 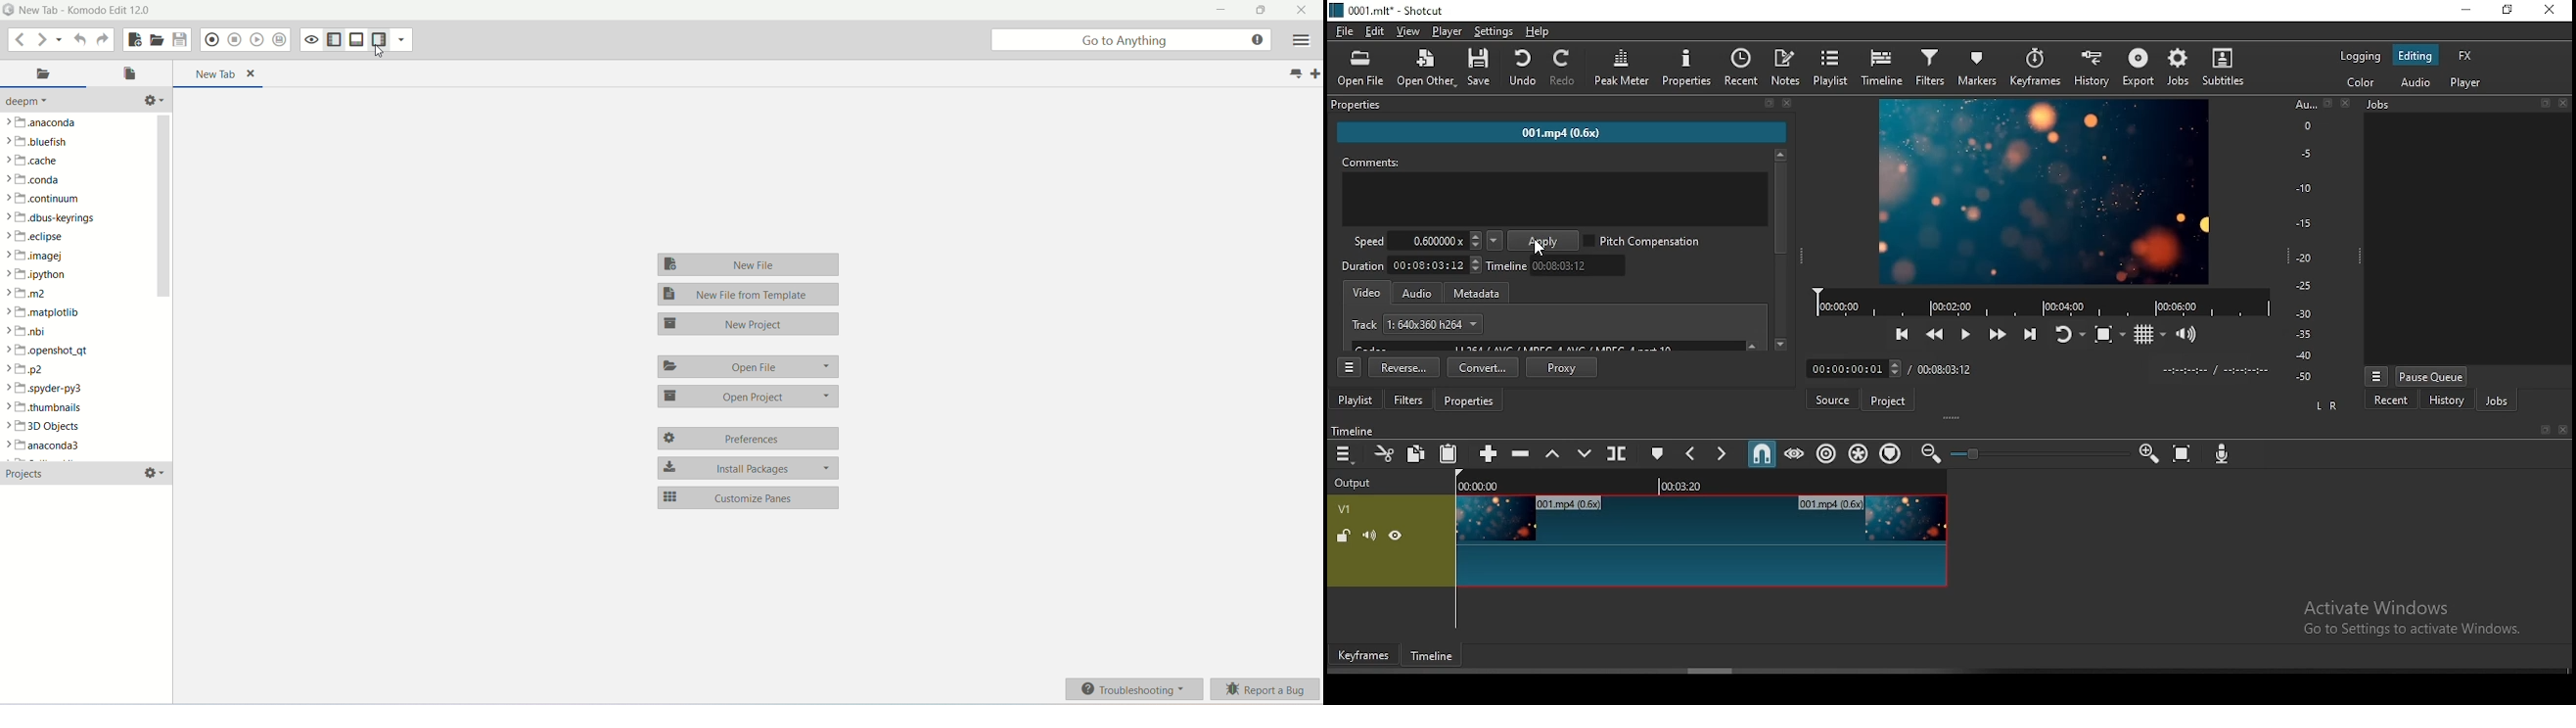 What do you see at coordinates (1554, 200) in the screenshot?
I see `comment box` at bounding box center [1554, 200].